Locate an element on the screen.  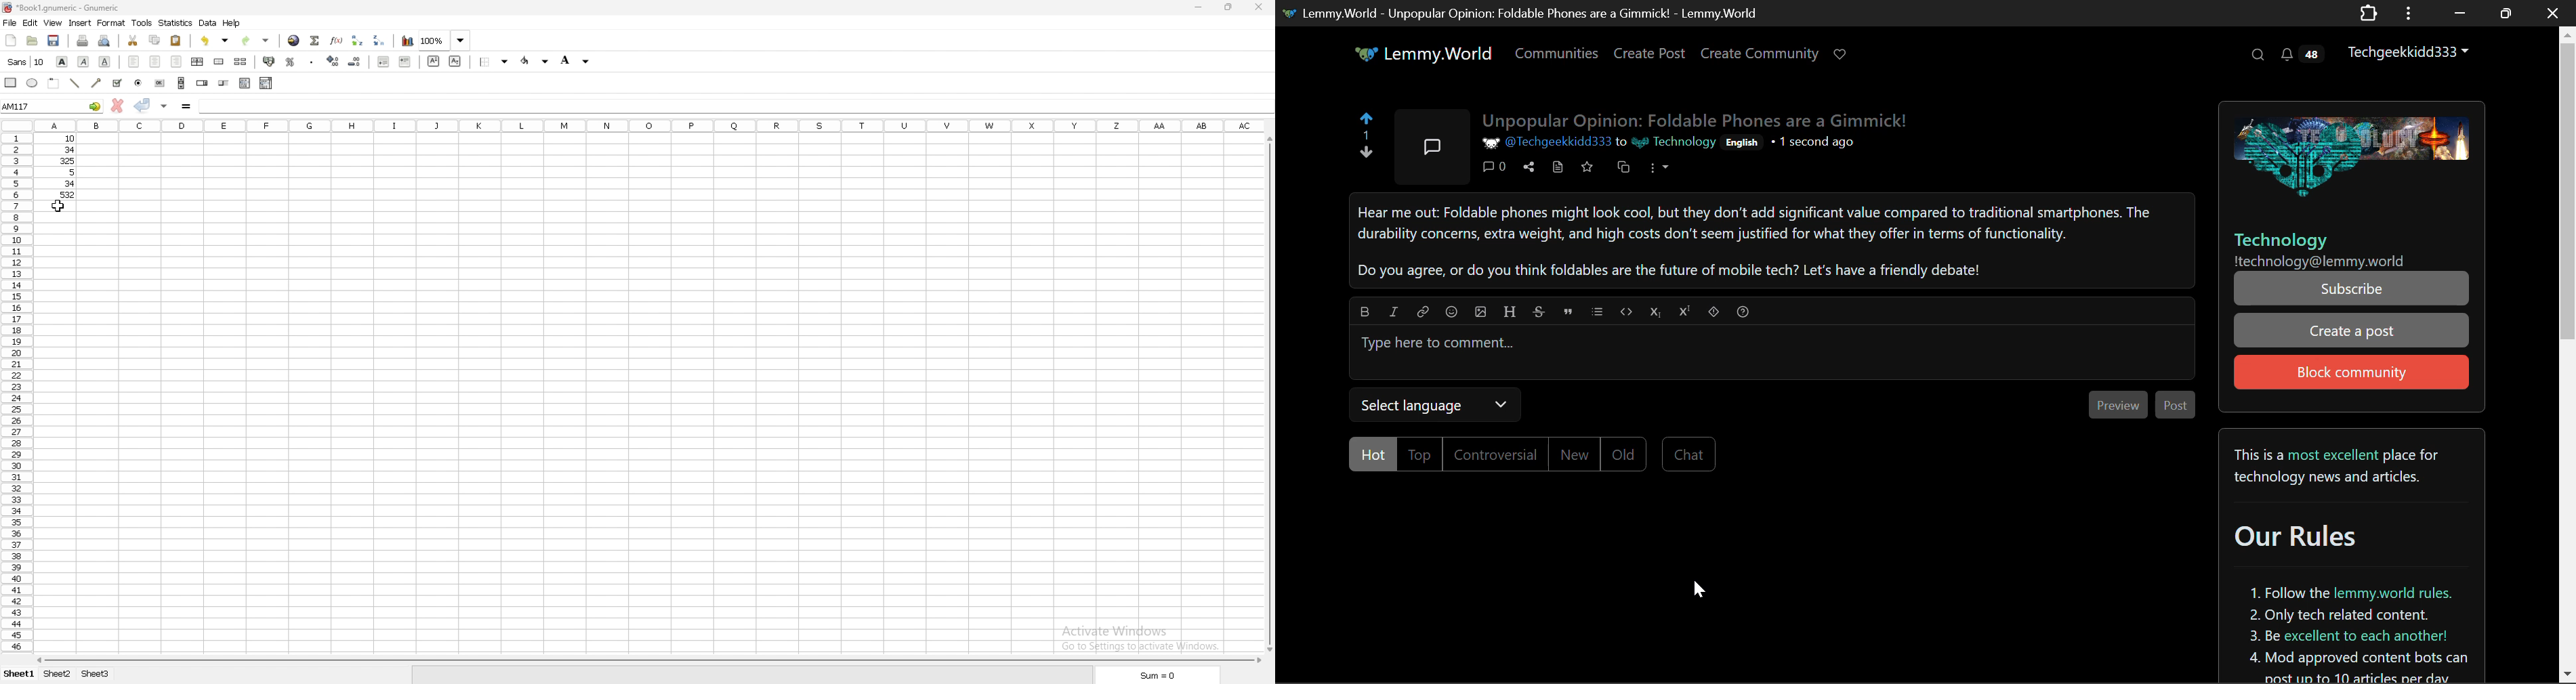
10 is located at coordinates (60, 139).